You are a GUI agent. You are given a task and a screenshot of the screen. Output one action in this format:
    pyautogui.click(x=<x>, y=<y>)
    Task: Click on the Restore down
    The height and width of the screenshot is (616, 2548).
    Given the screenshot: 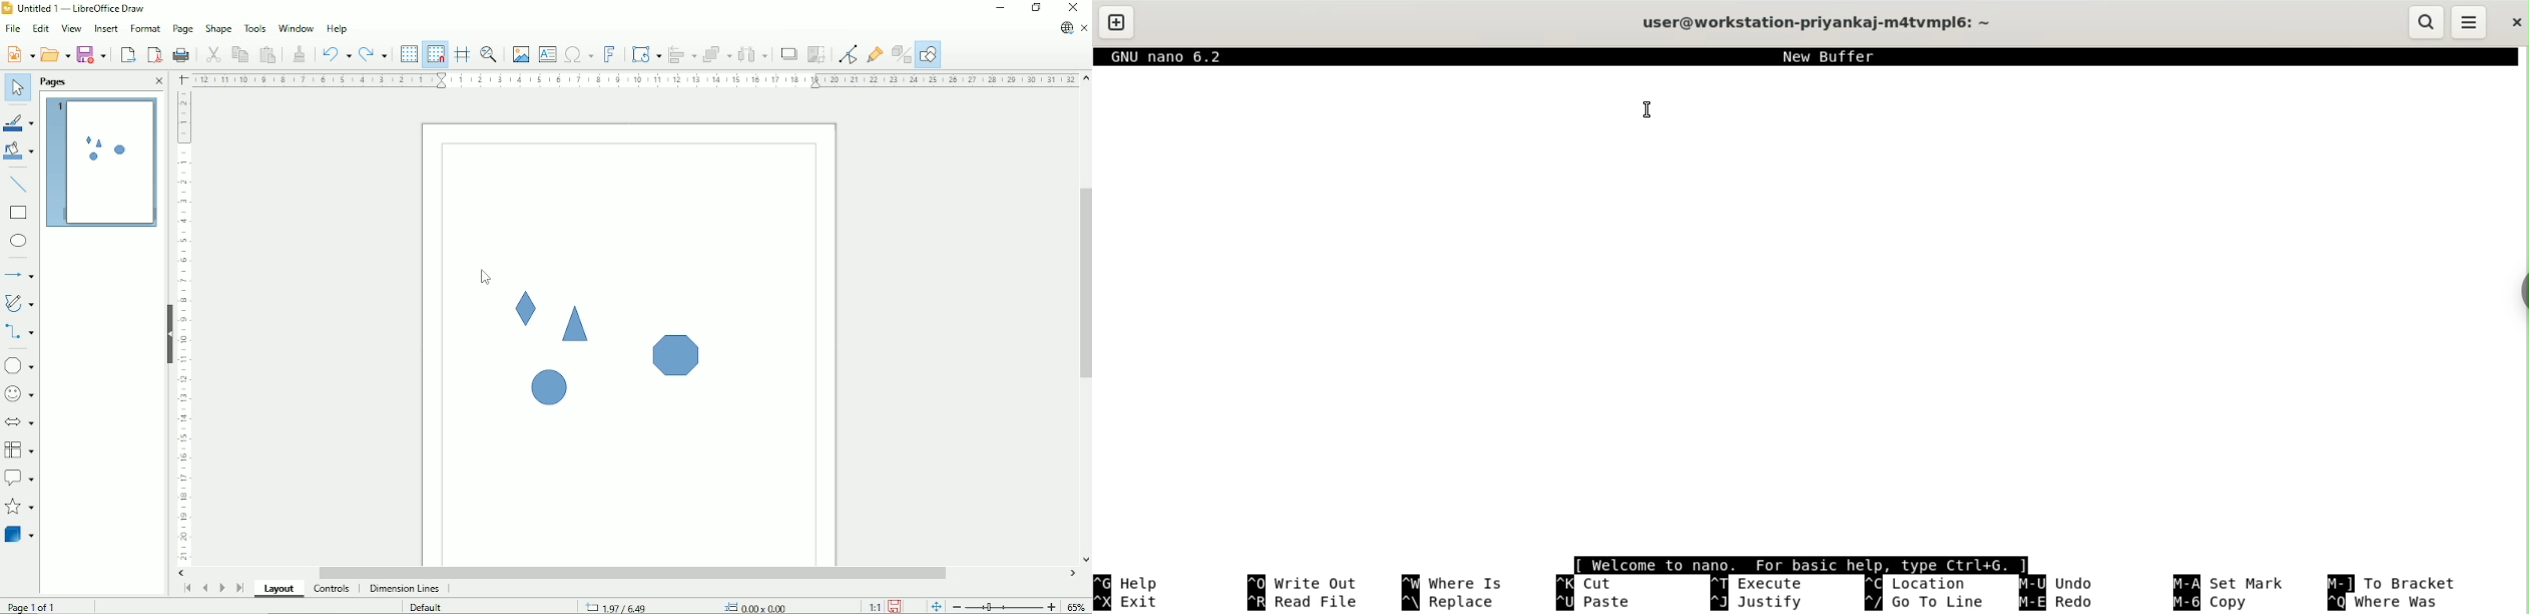 What is the action you would take?
    pyautogui.click(x=1038, y=9)
    